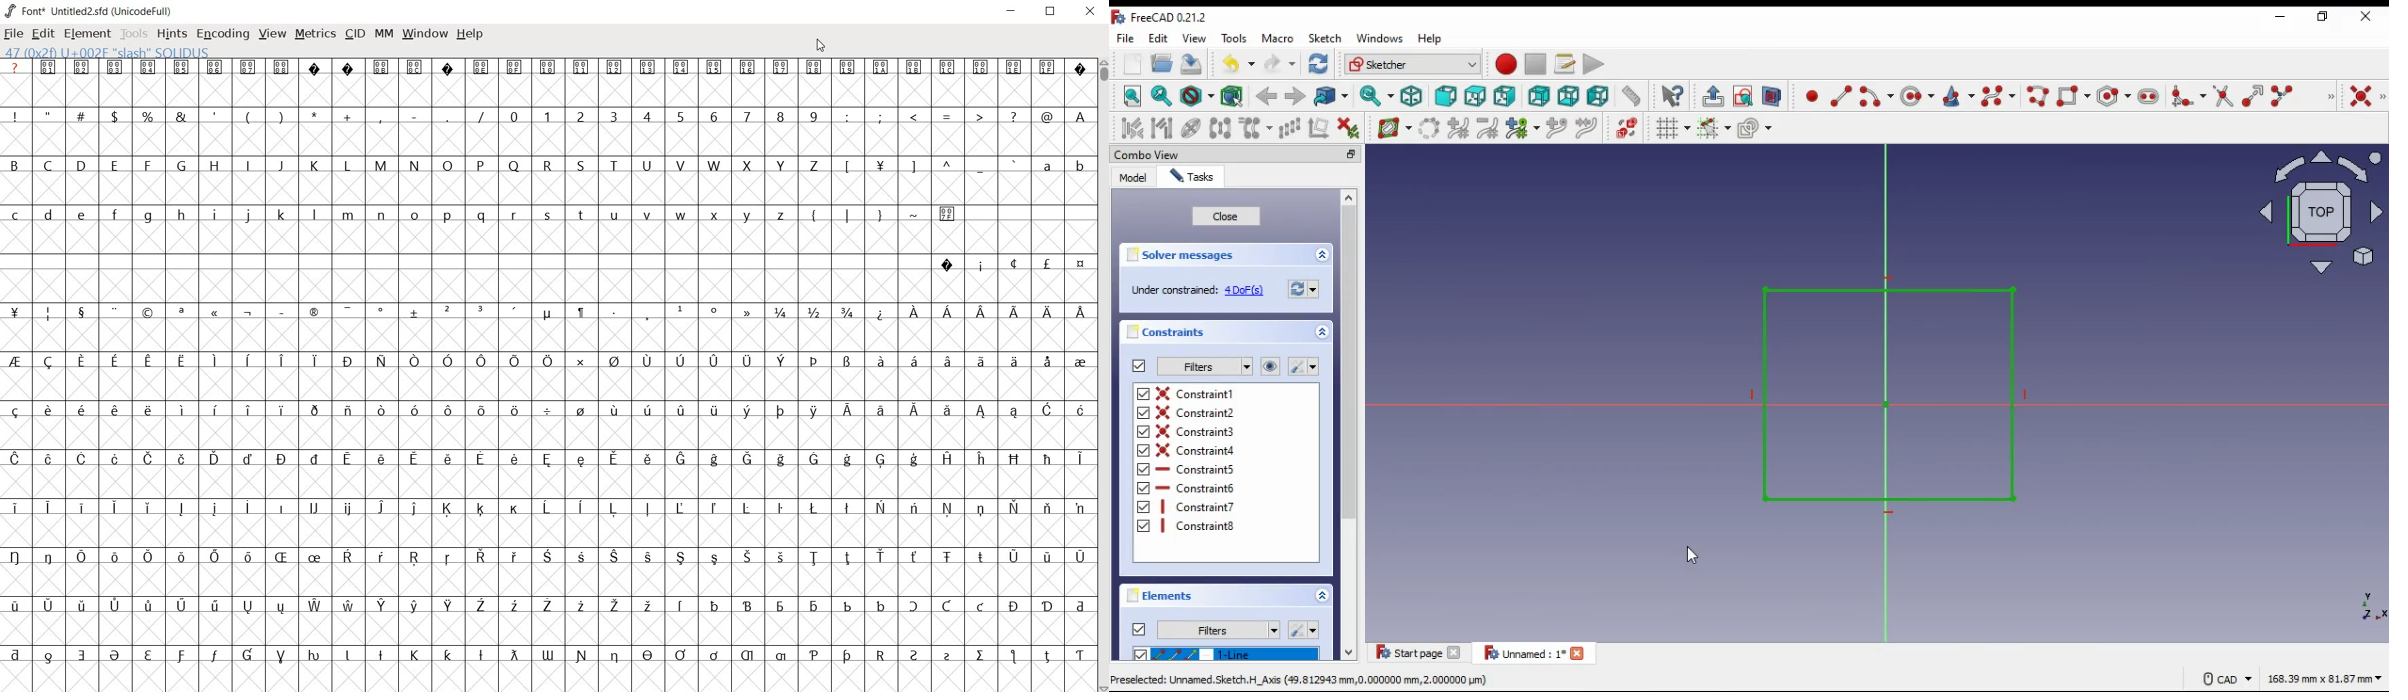 The width and height of the screenshot is (2408, 700). I want to click on fit all, so click(1133, 96).